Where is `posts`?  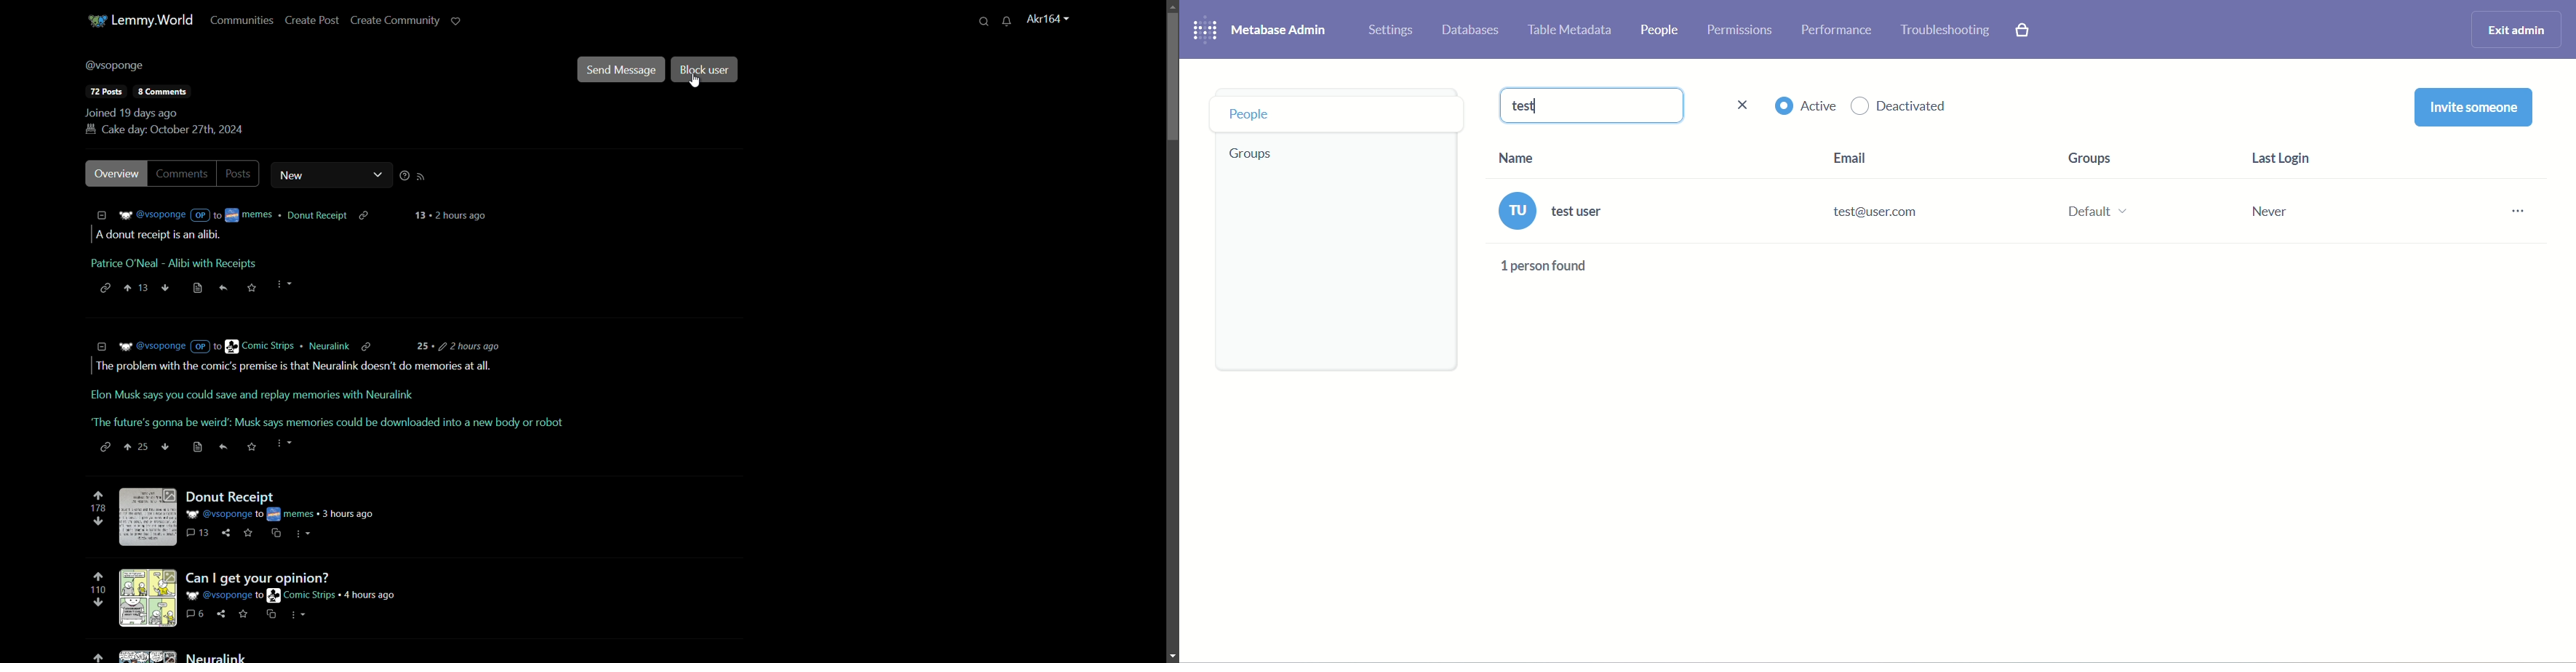 posts is located at coordinates (106, 91).